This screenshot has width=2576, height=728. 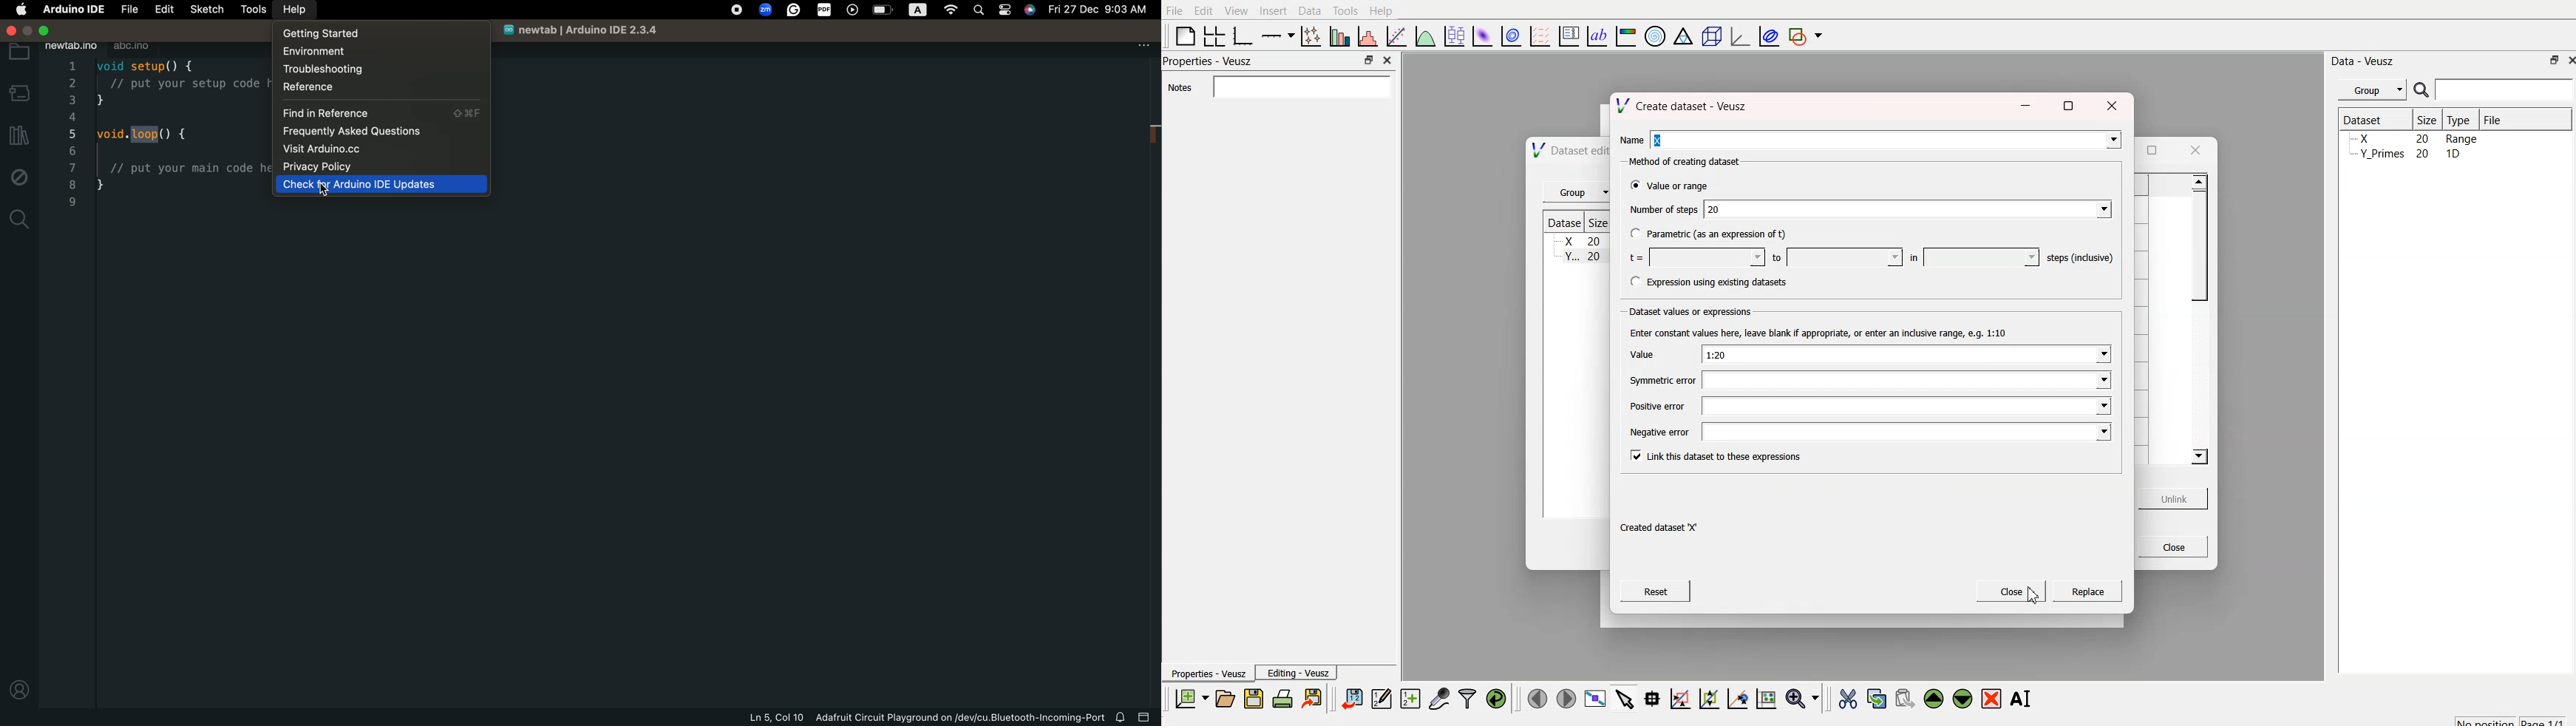 I want to click on reload linked dataset, so click(x=1496, y=696).